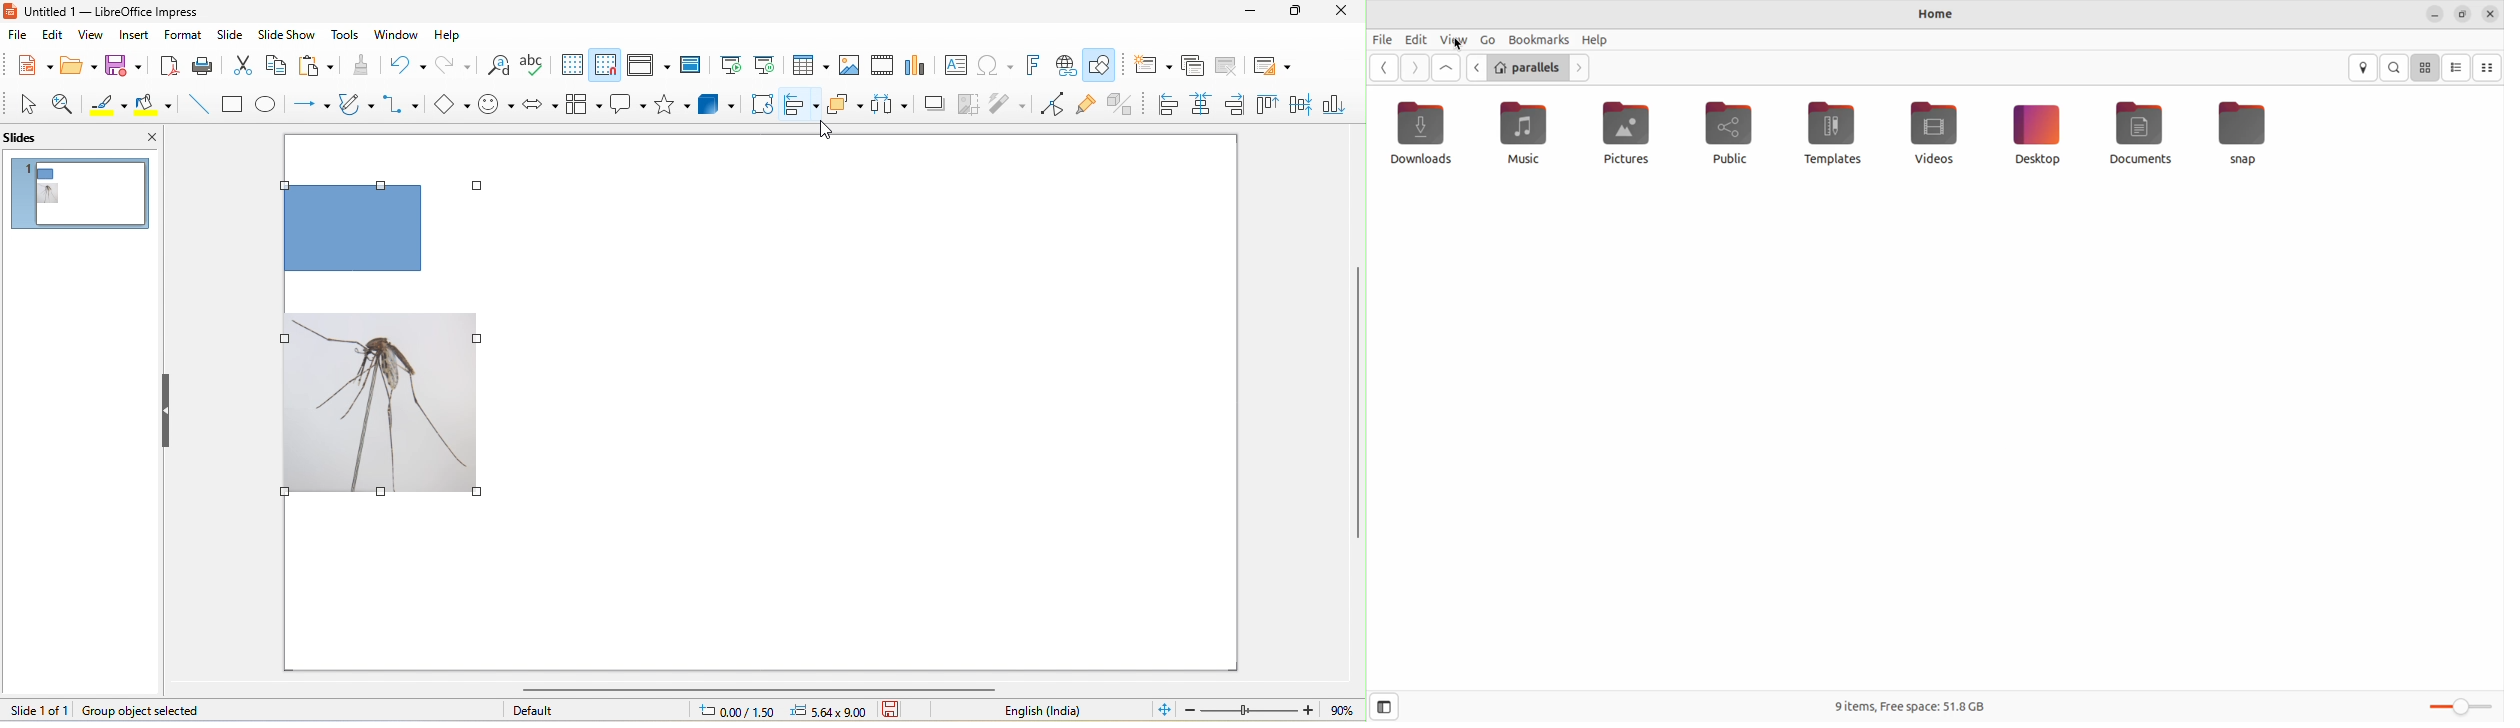  I want to click on callout shapes, so click(629, 106).